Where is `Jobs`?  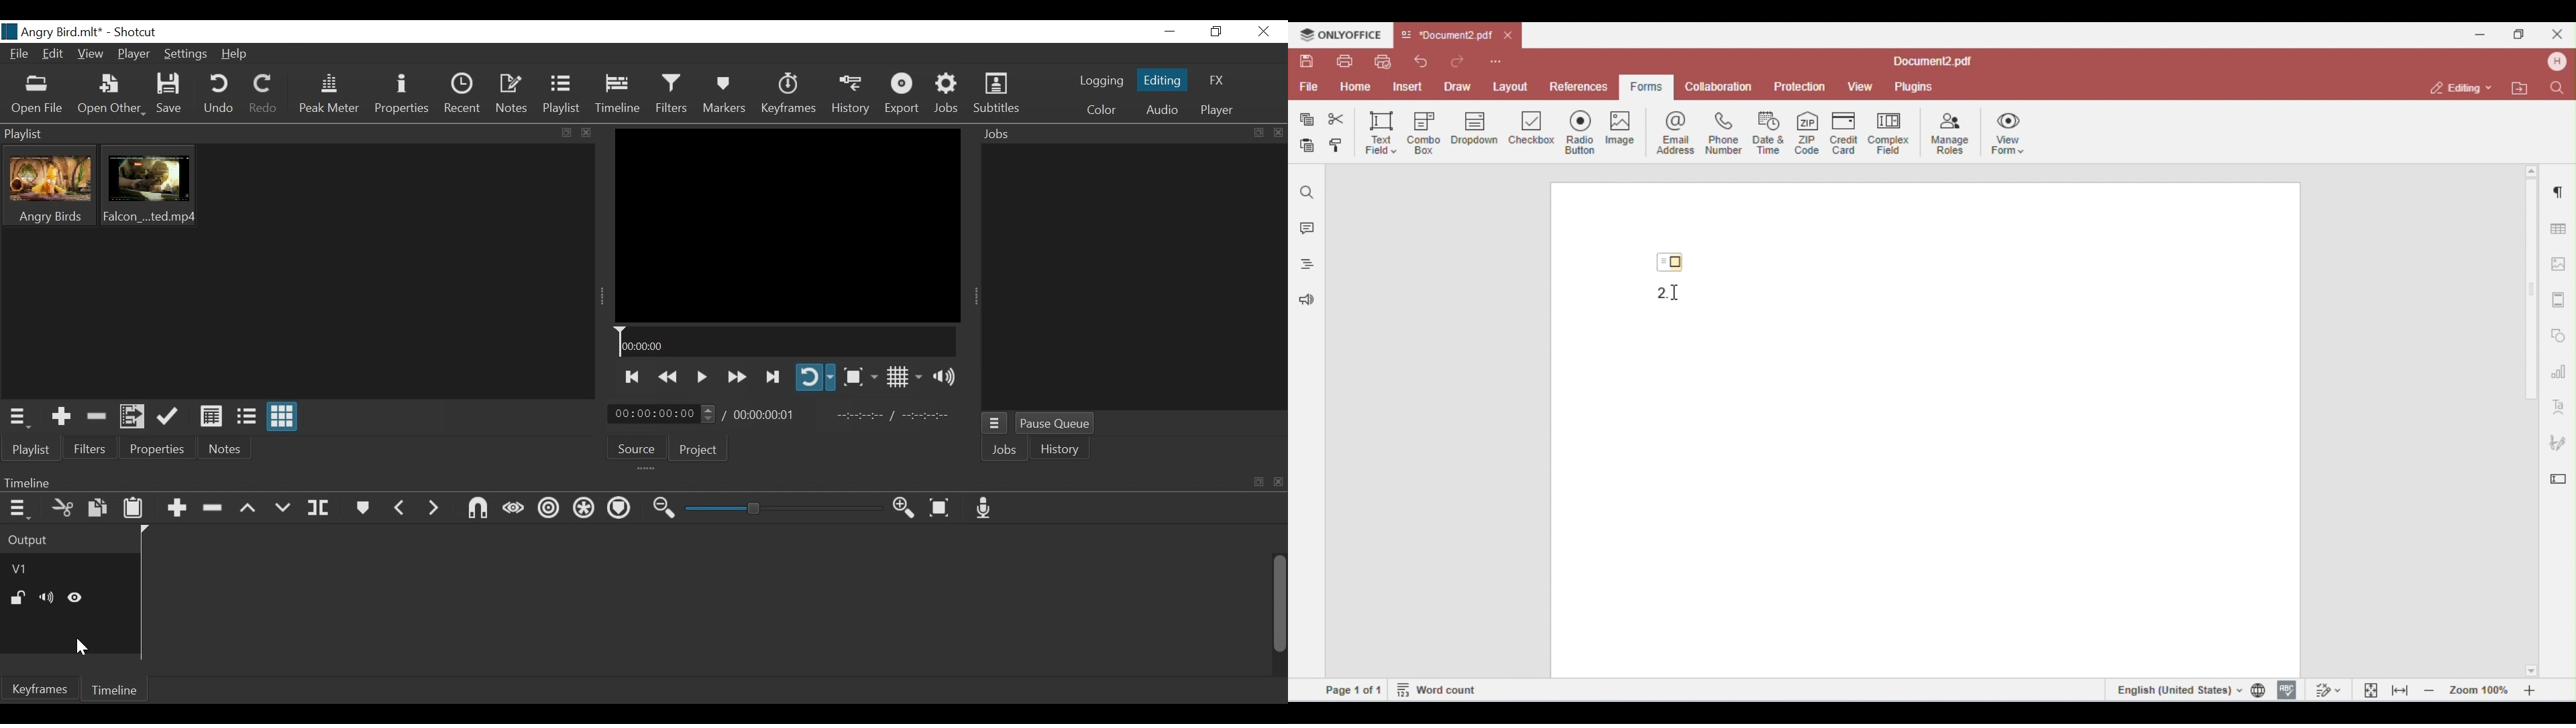
Jobs is located at coordinates (1004, 450).